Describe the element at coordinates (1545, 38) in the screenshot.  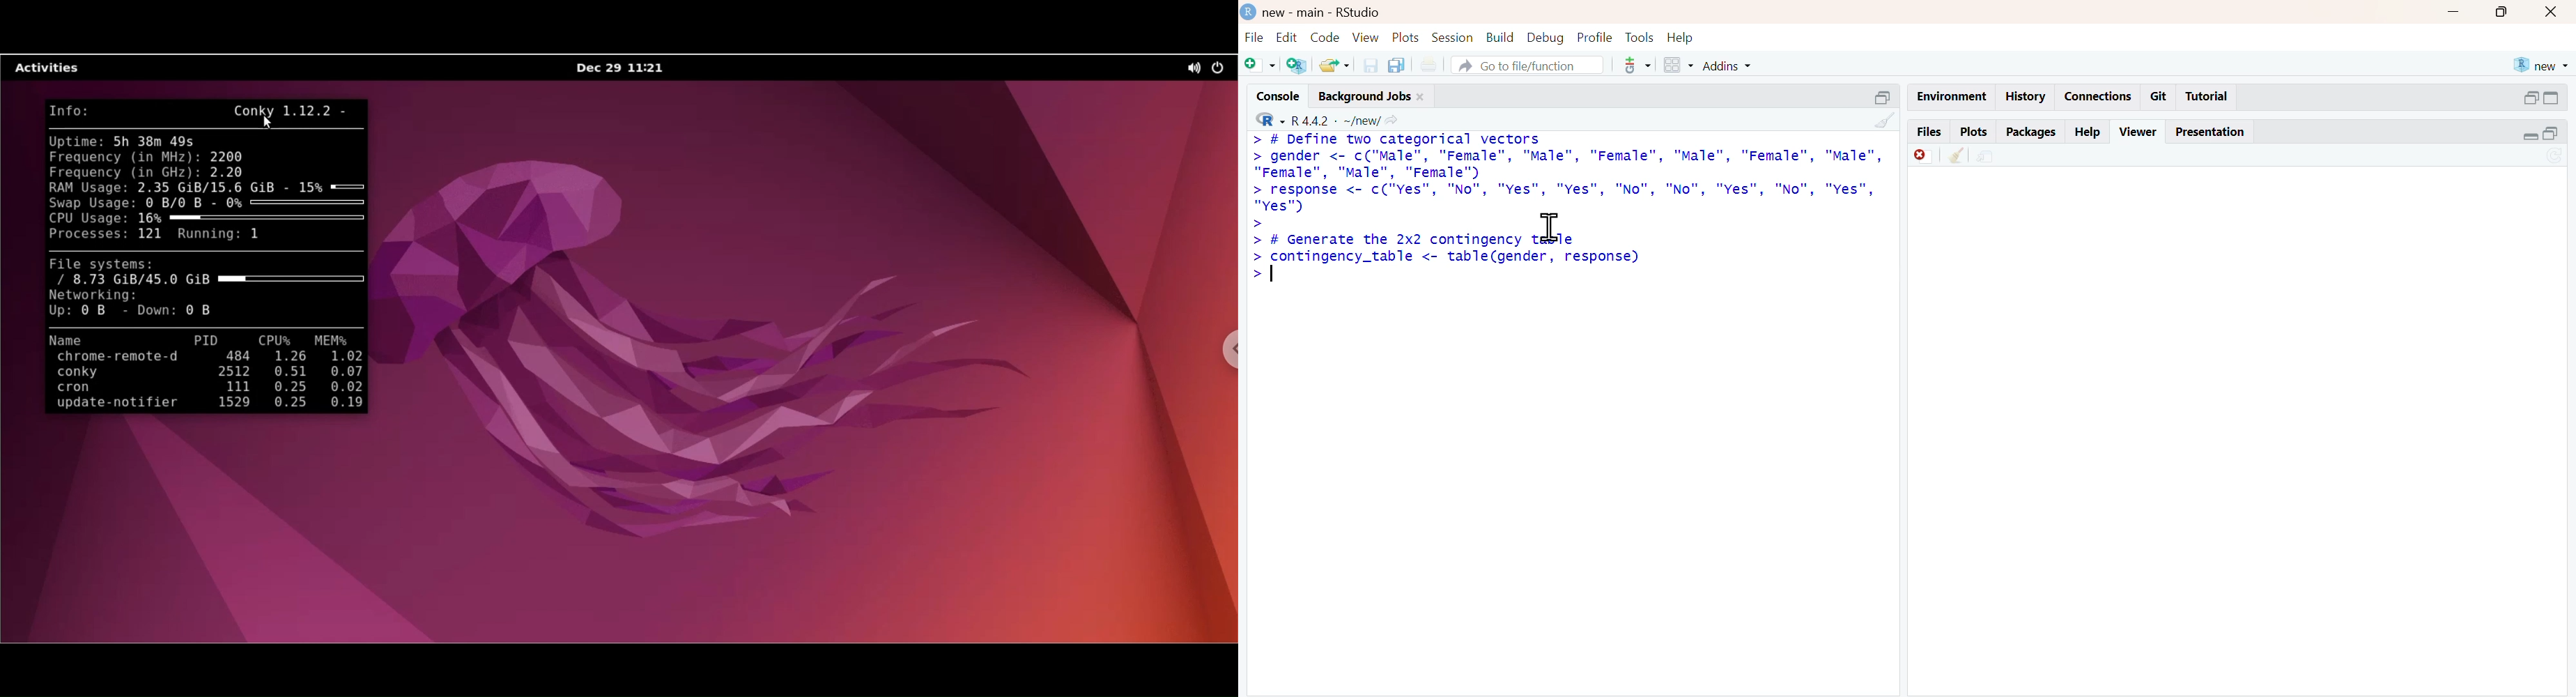
I see `debug` at that location.